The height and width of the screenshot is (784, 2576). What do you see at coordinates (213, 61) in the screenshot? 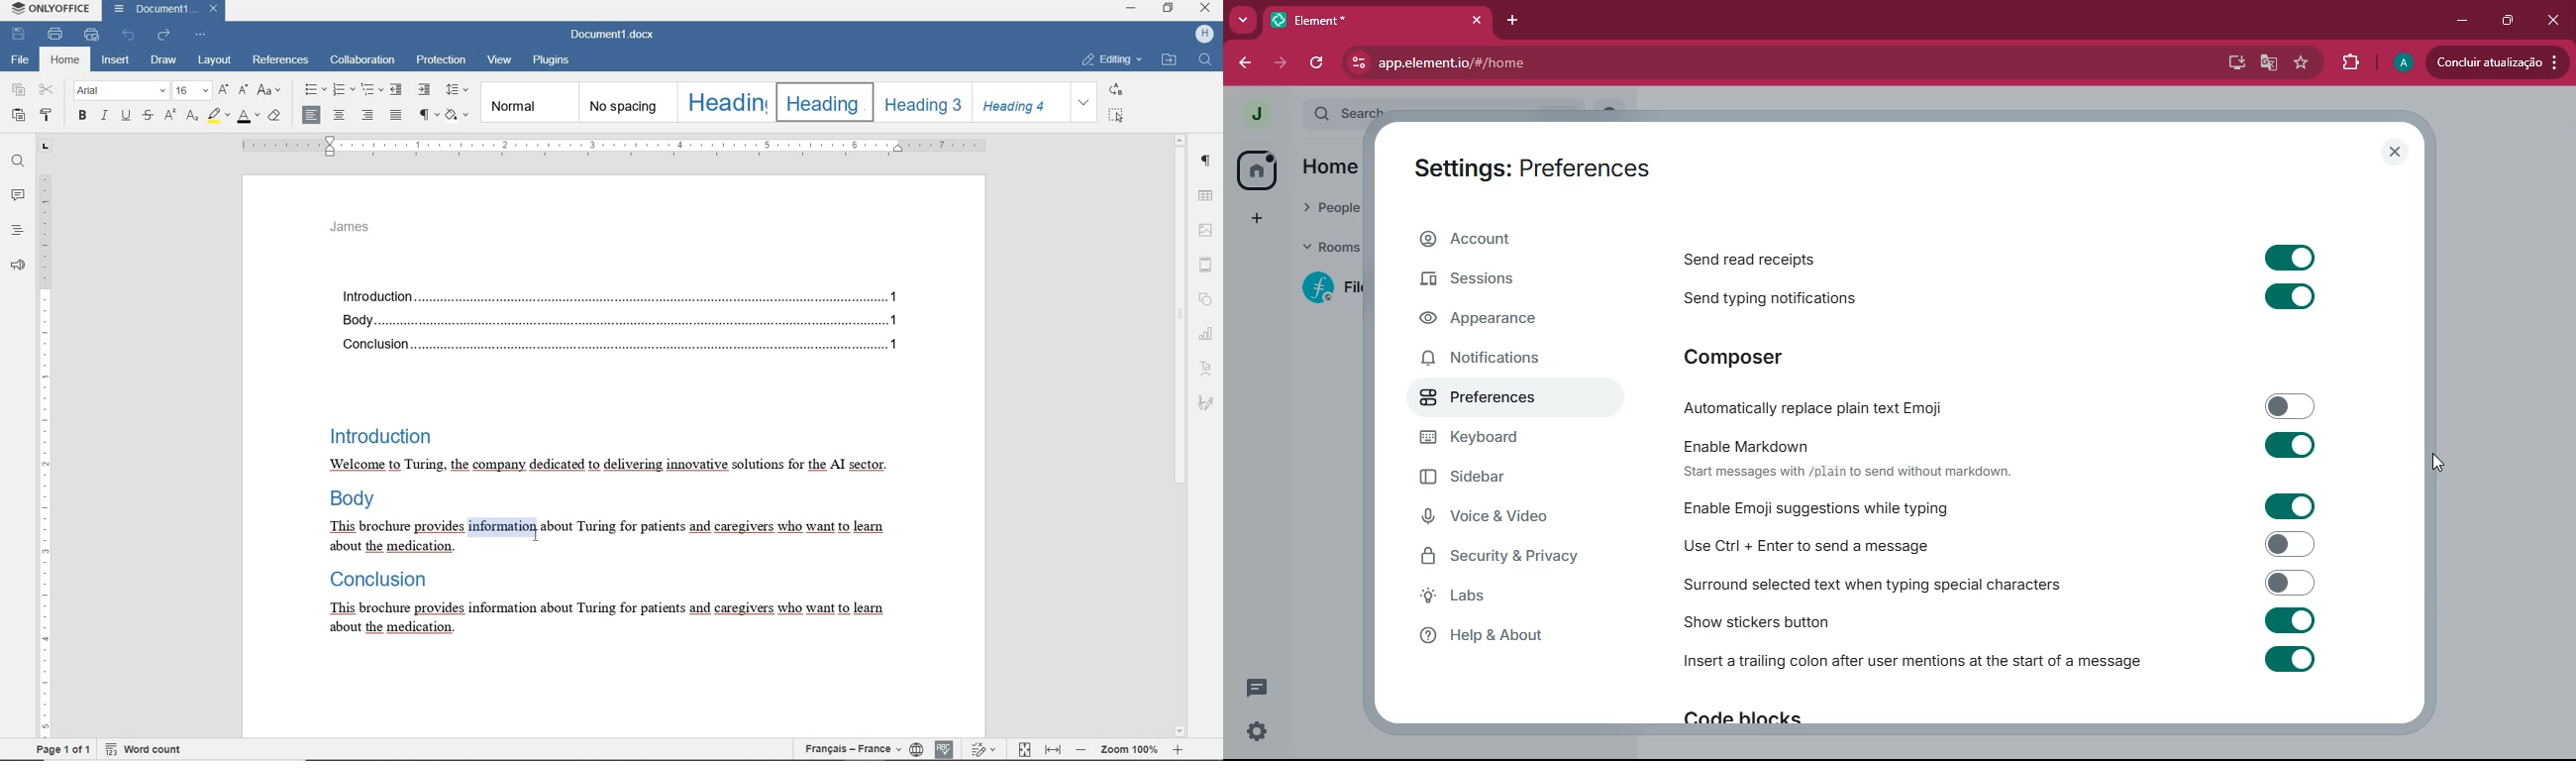
I see `LAYOUT` at bounding box center [213, 61].